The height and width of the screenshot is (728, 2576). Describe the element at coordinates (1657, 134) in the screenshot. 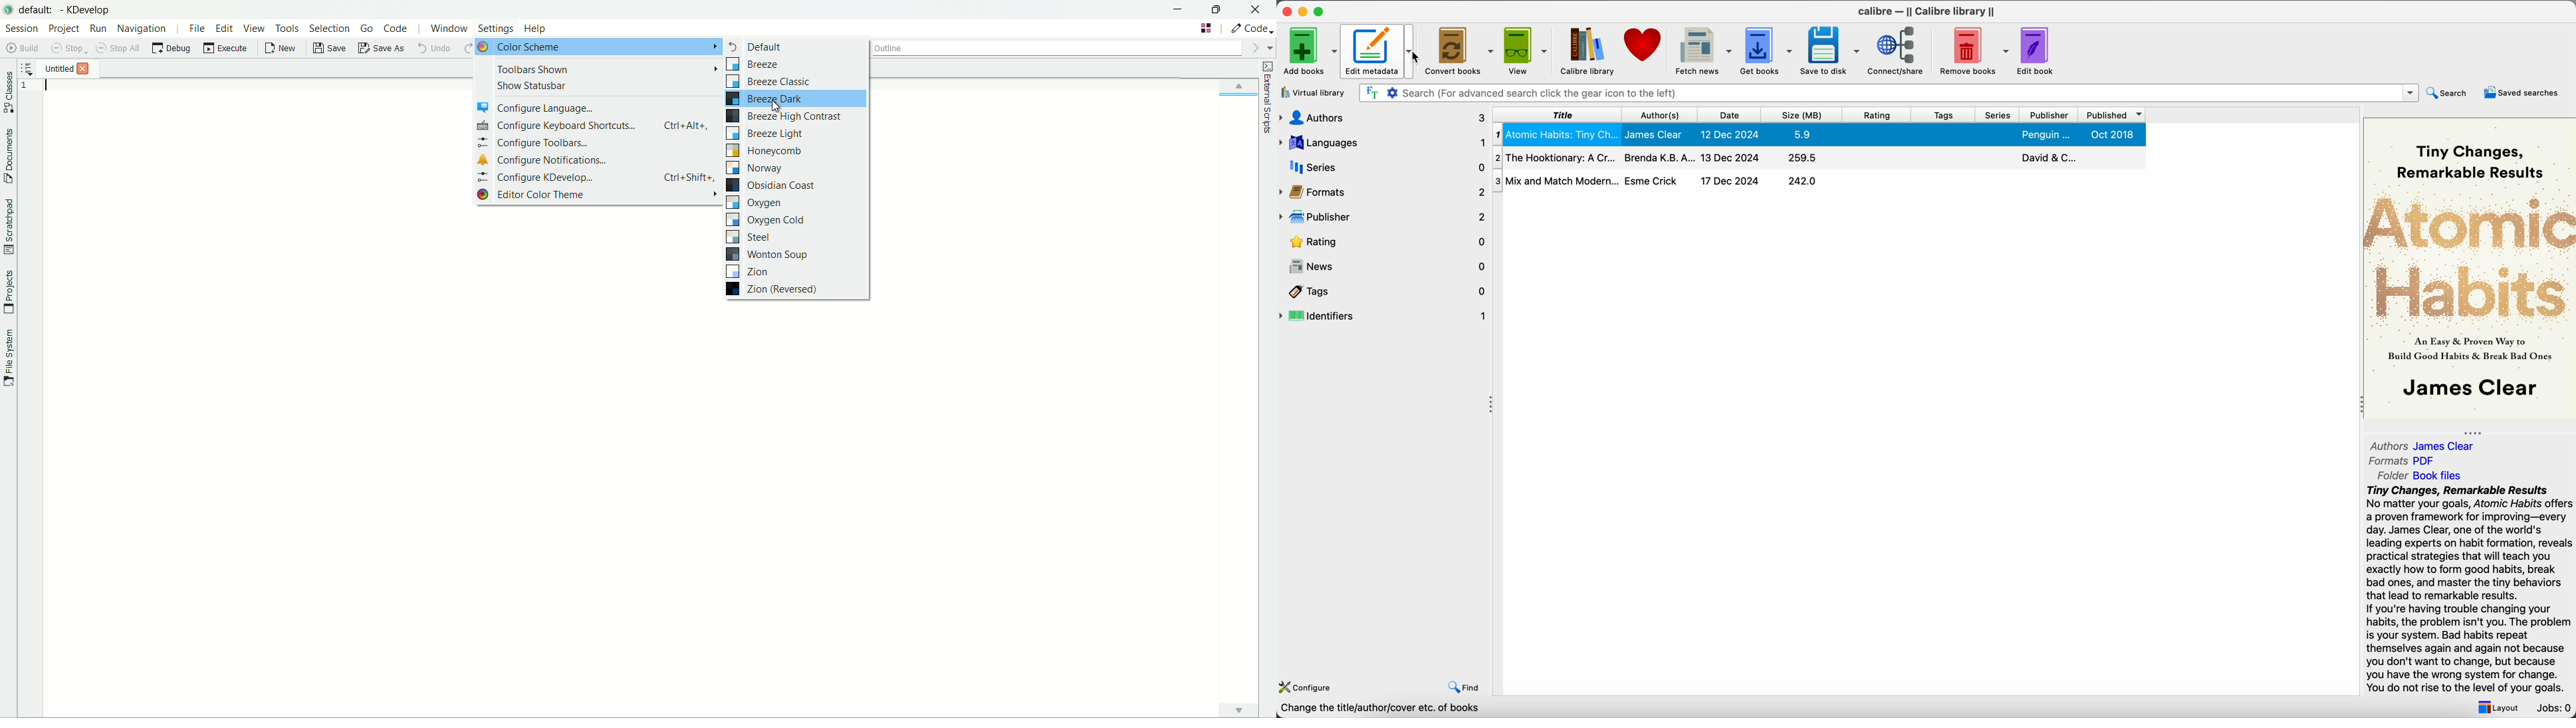

I see `James Clear` at that location.